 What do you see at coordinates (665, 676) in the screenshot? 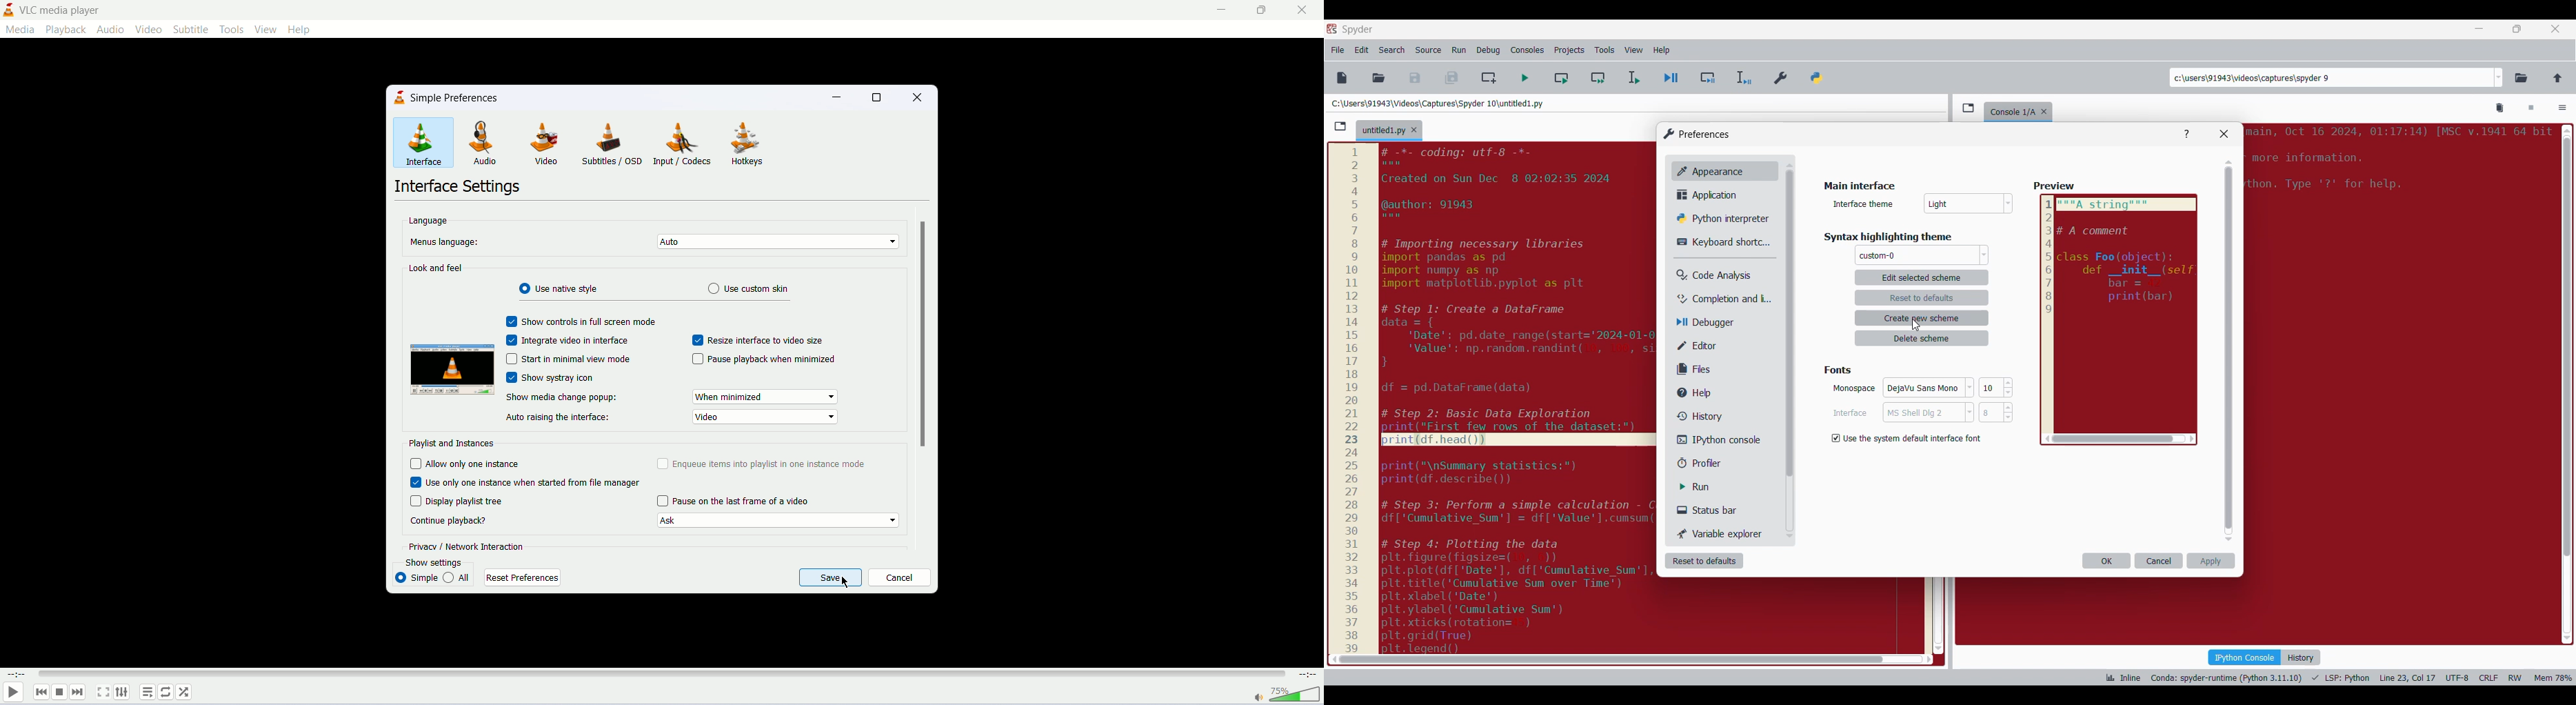
I see `progress bar` at bounding box center [665, 676].